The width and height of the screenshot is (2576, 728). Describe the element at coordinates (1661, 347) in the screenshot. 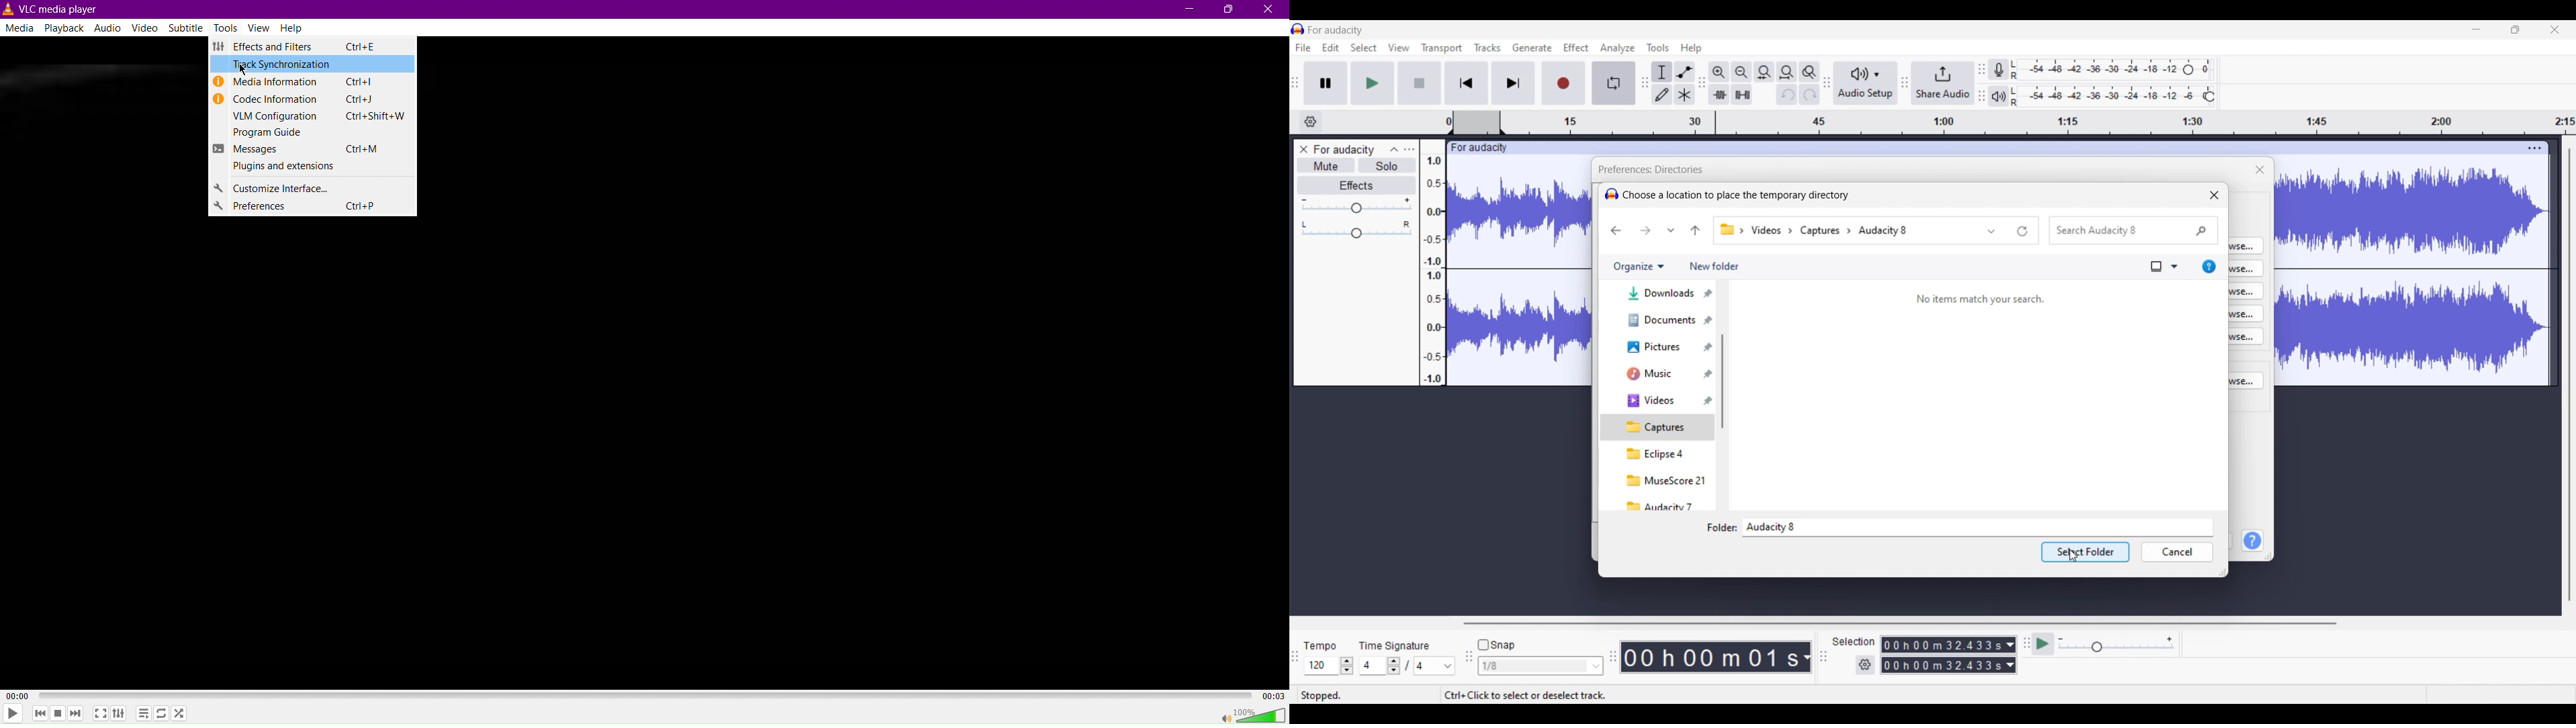

I see `Pictures` at that location.